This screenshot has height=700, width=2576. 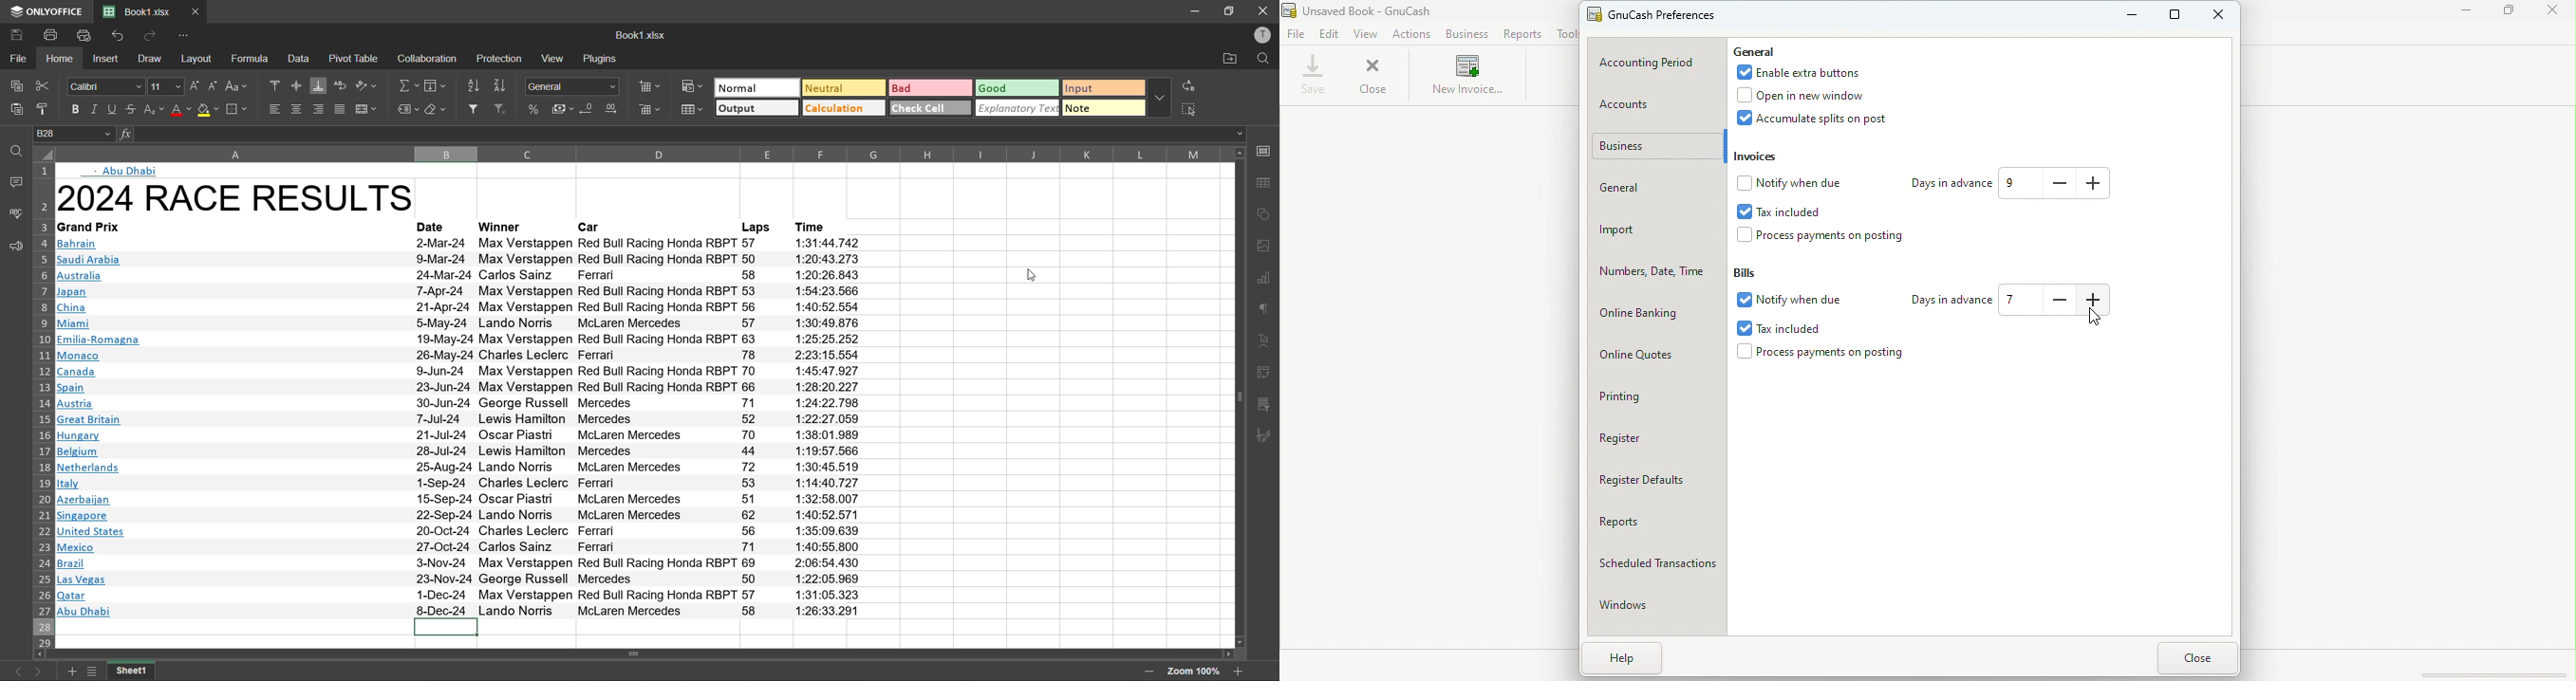 What do you see at coordinates (1239, 394) in the screenshot?
I see `vertical scrollbar` at bounding box center [1239, 394].